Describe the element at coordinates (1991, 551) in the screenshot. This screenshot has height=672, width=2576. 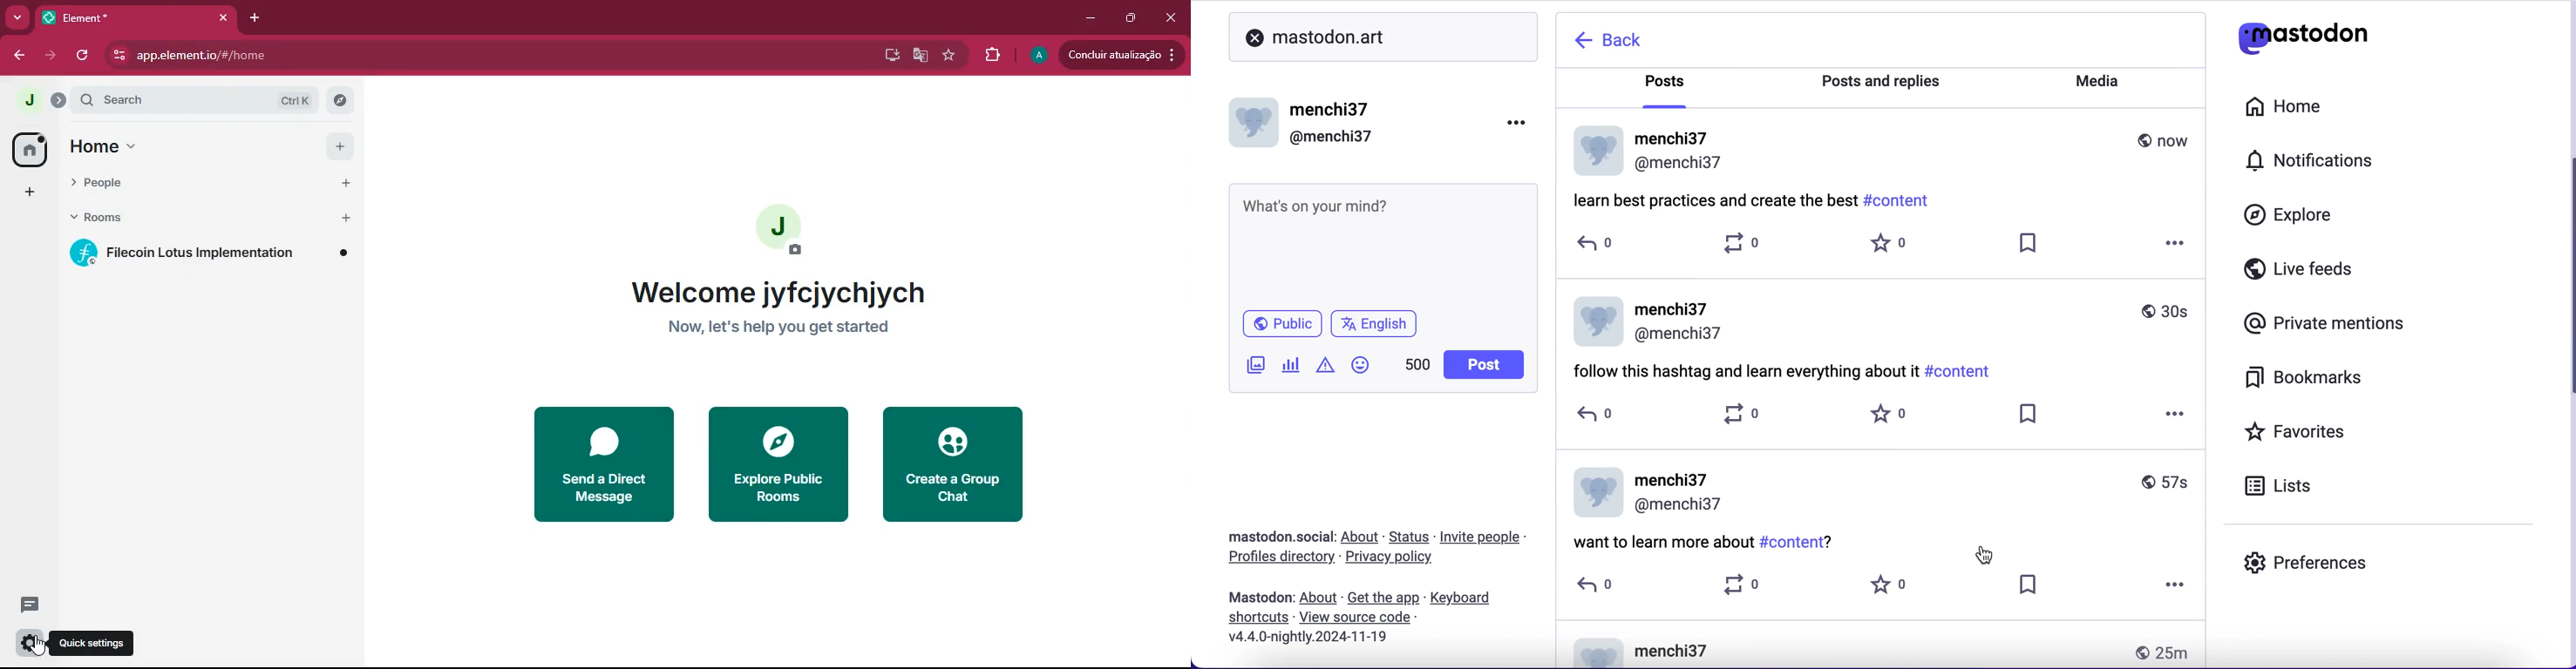
I see `cursor` at that location.